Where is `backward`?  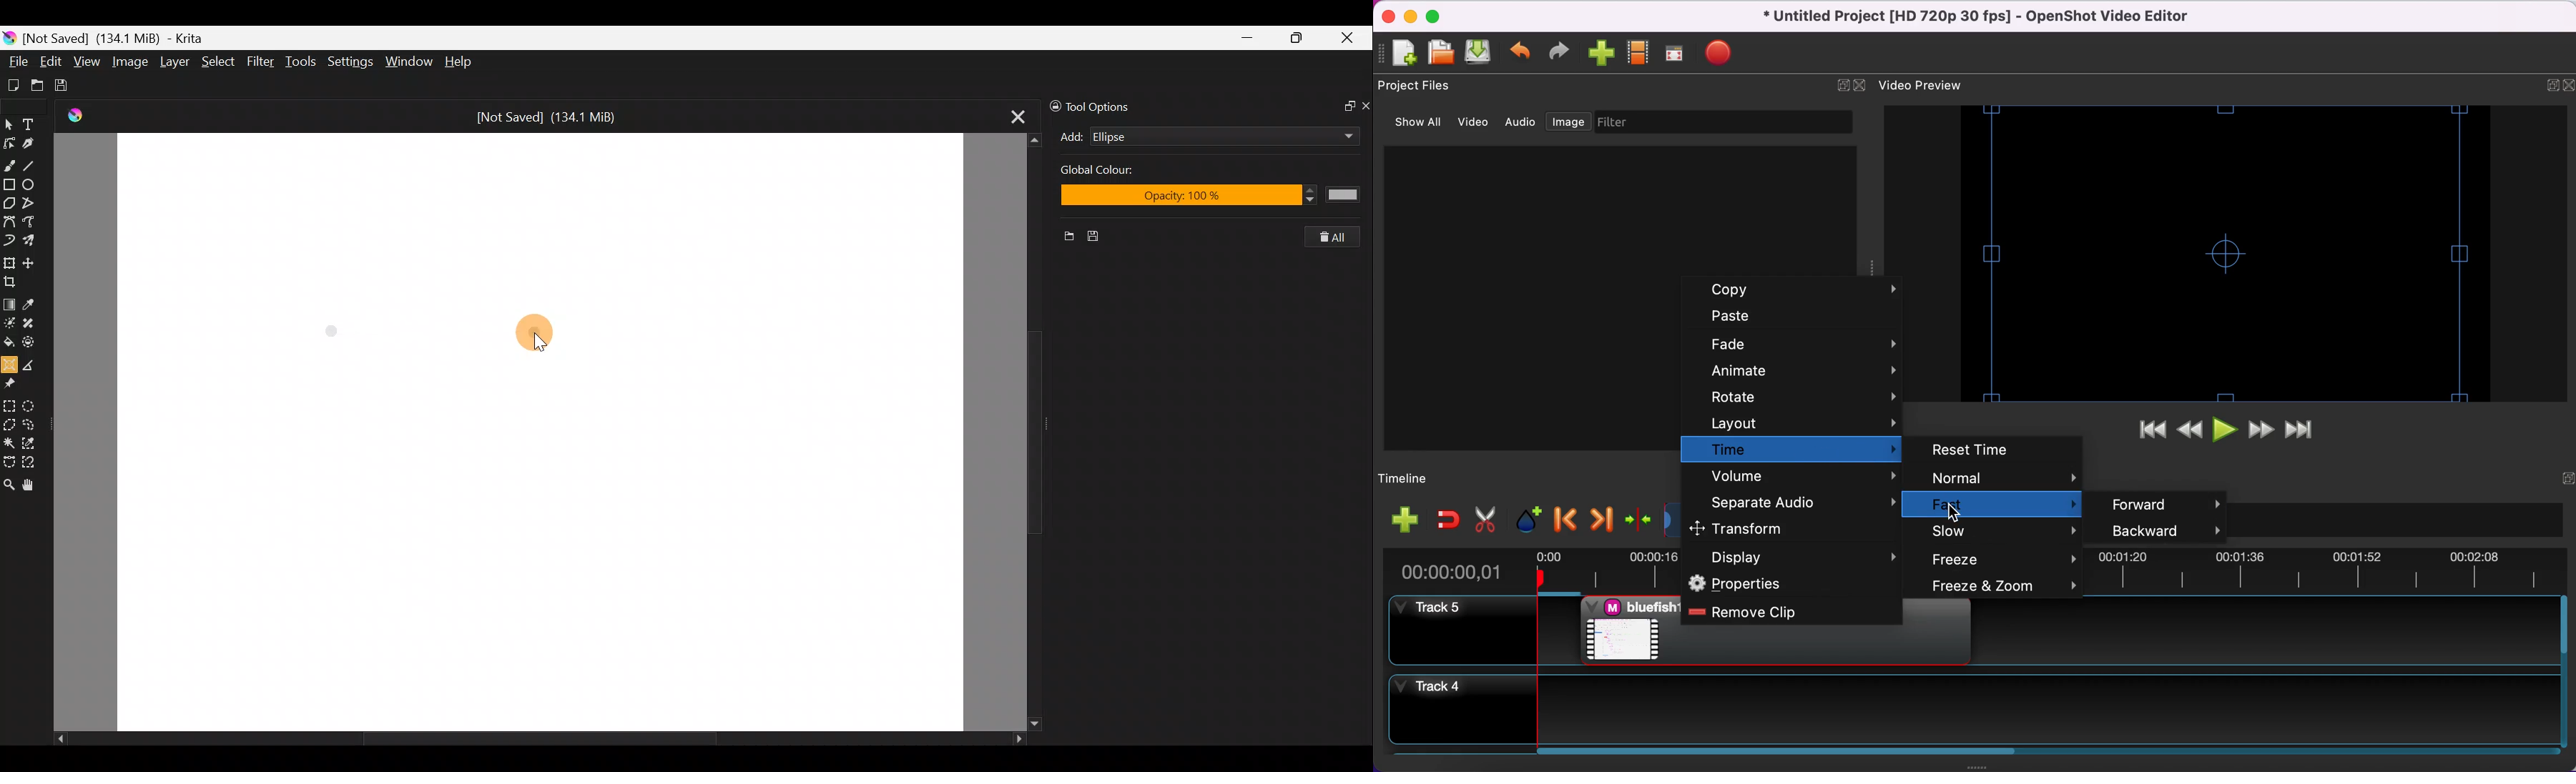
backward is located at coordinates (2161, 532).